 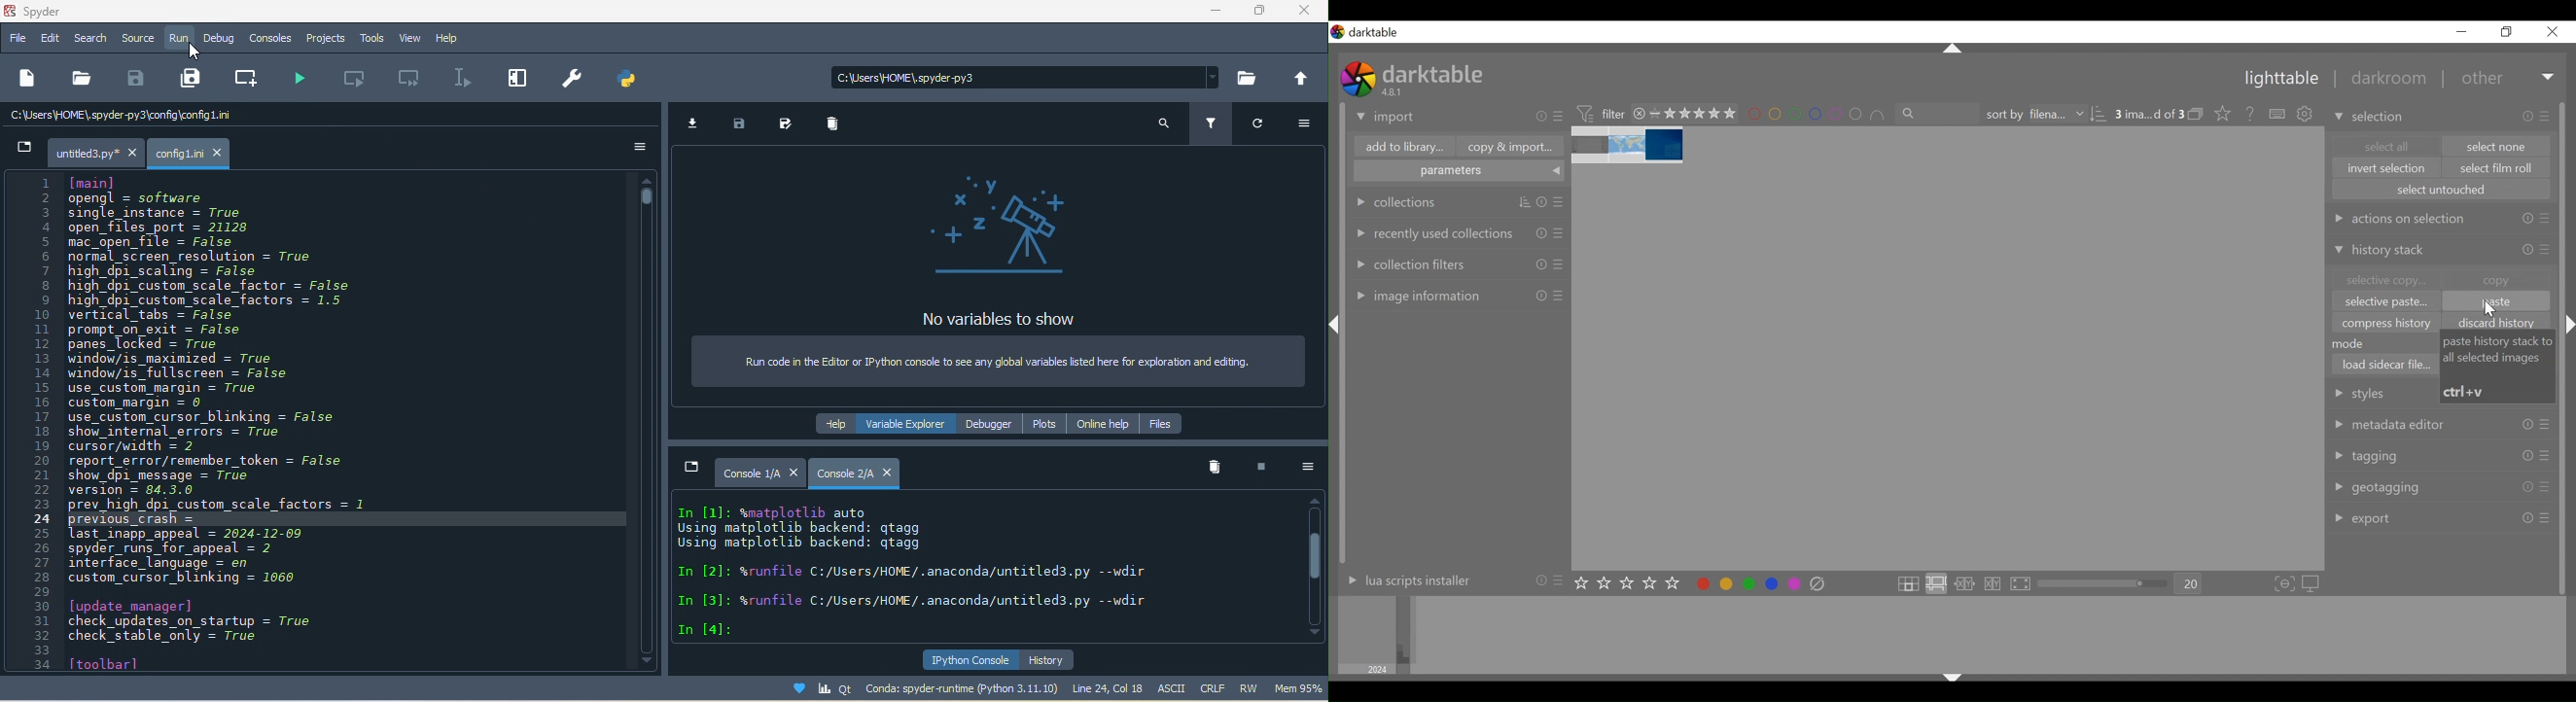 I want to click on image information, so click(x=1415, y=295).